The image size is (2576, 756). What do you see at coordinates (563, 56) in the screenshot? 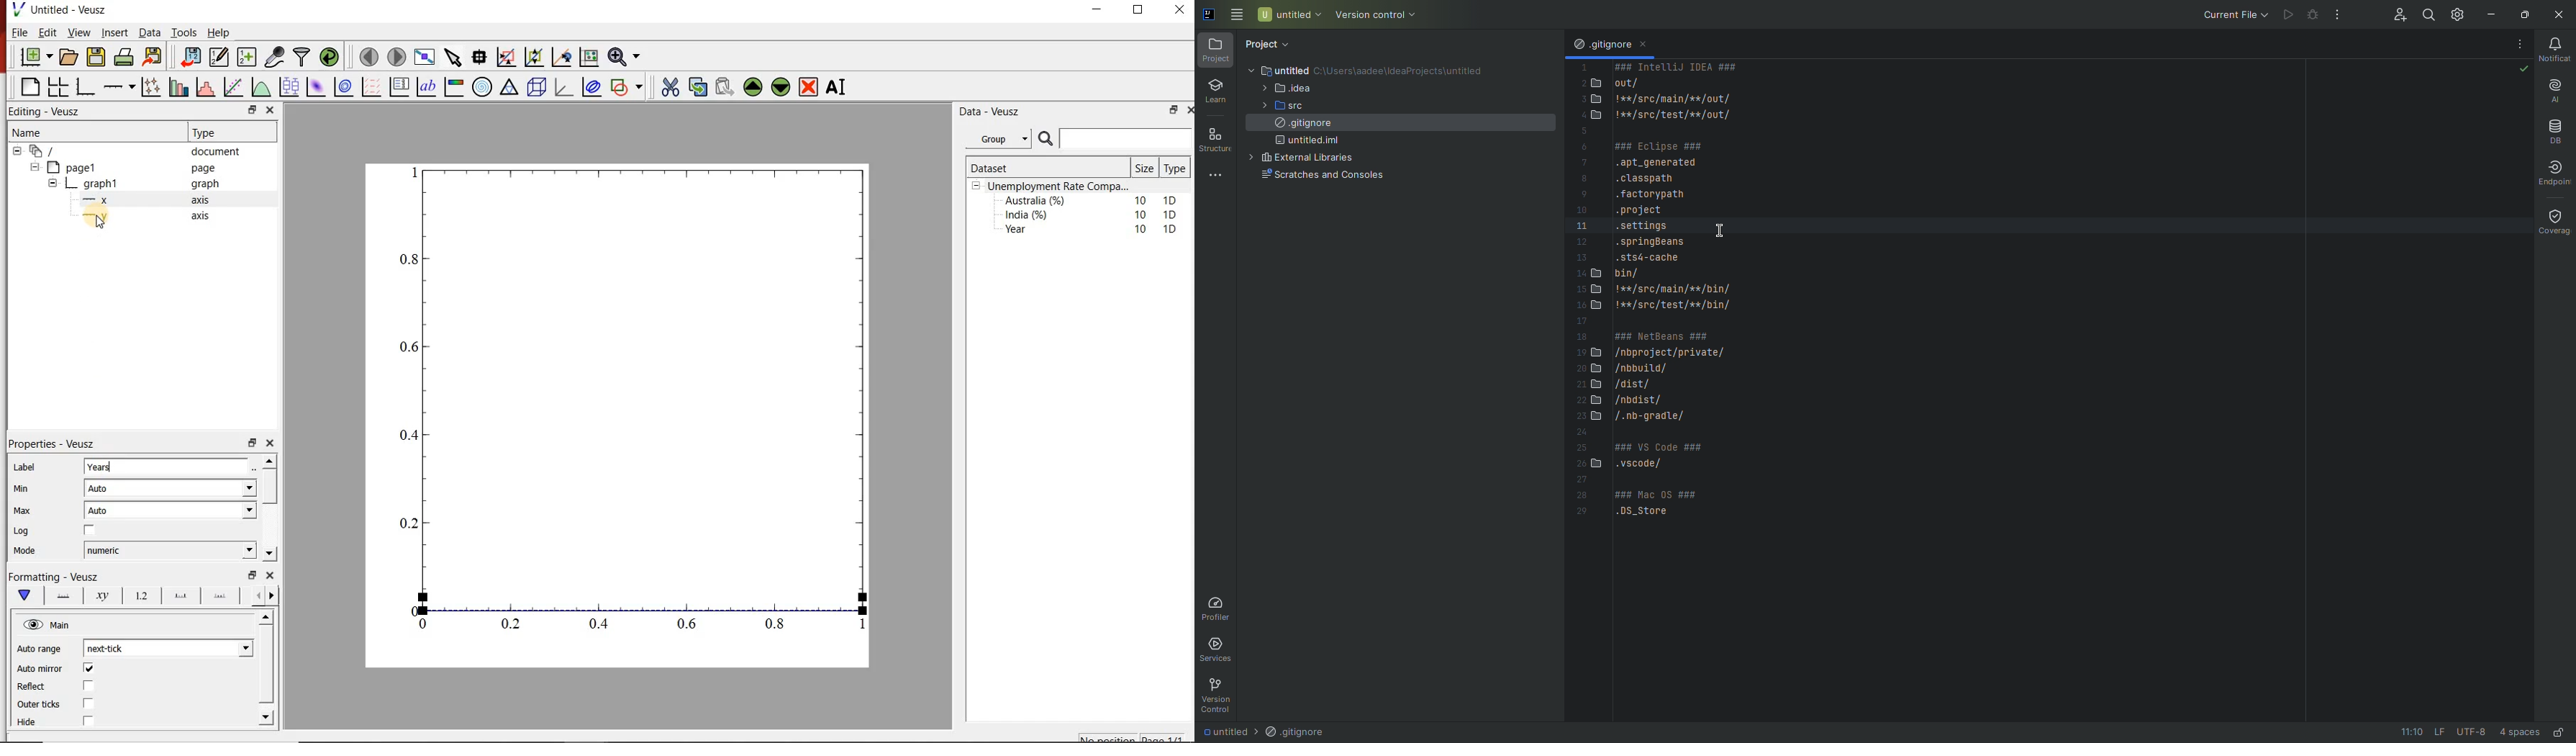
I see `click to recenter graph axes` at bounding box center [563, 56].